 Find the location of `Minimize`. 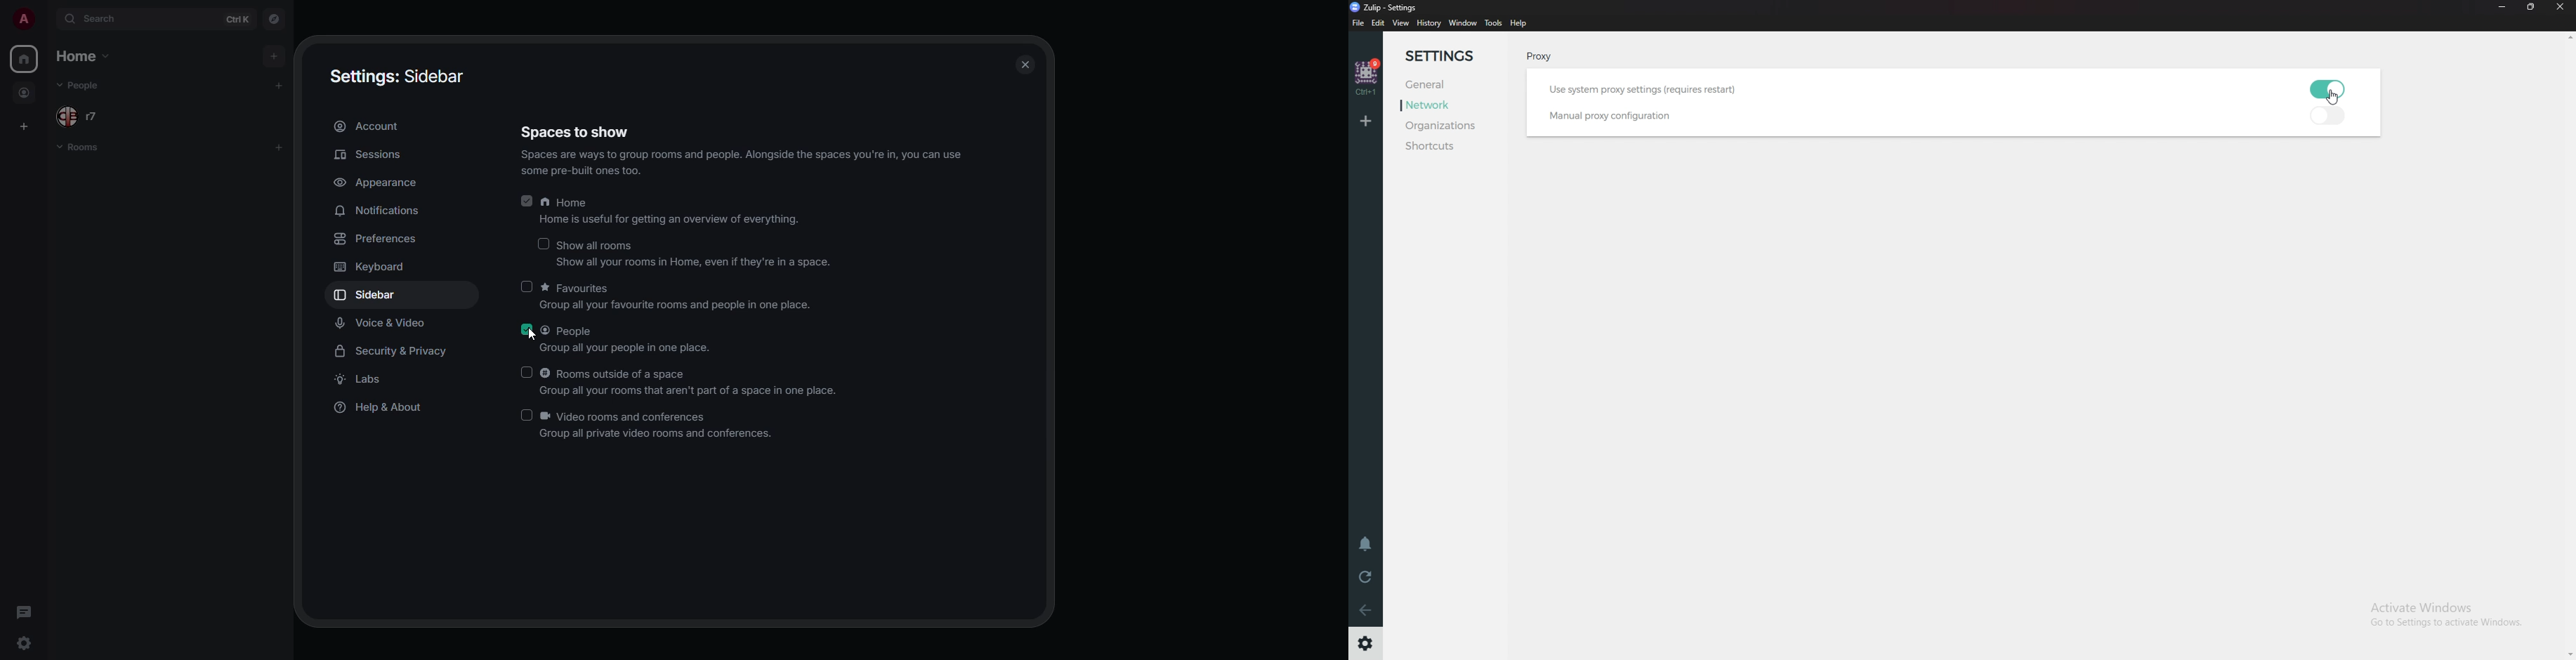

Minimize is located at coordinates (2503, 6).